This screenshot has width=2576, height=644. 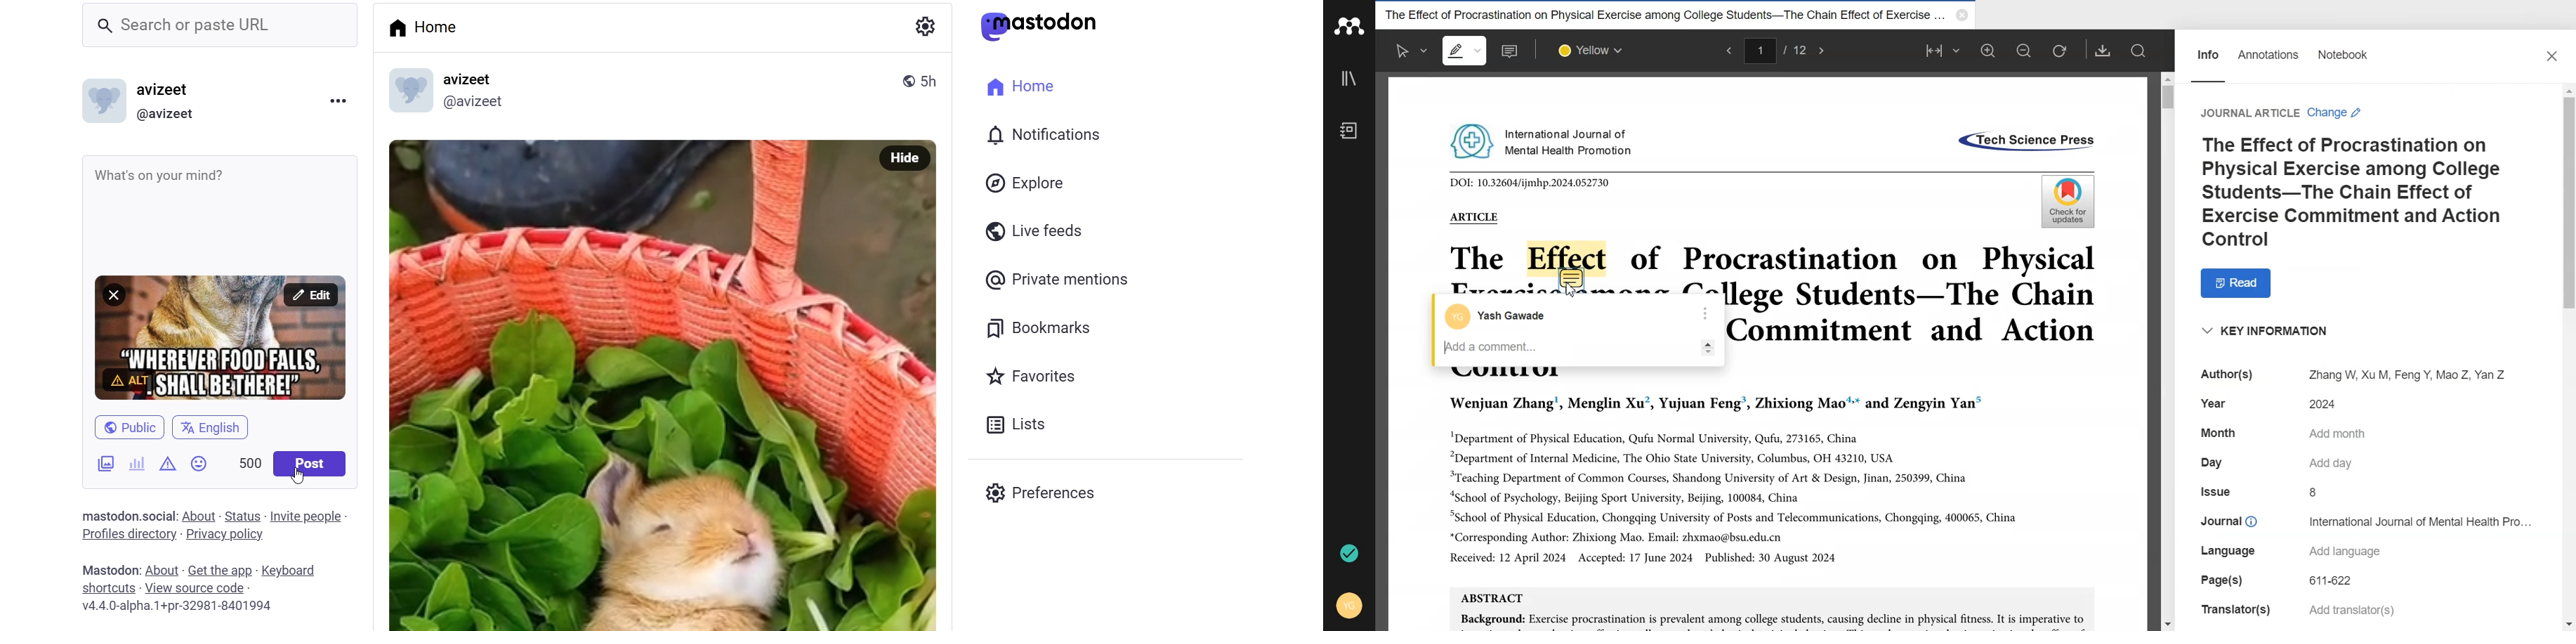 What do you see at coordinates (1544, 140) in the screenshot?
I see `International Journal of
Mental Health Promotion` at bounding box center [1544, 140].